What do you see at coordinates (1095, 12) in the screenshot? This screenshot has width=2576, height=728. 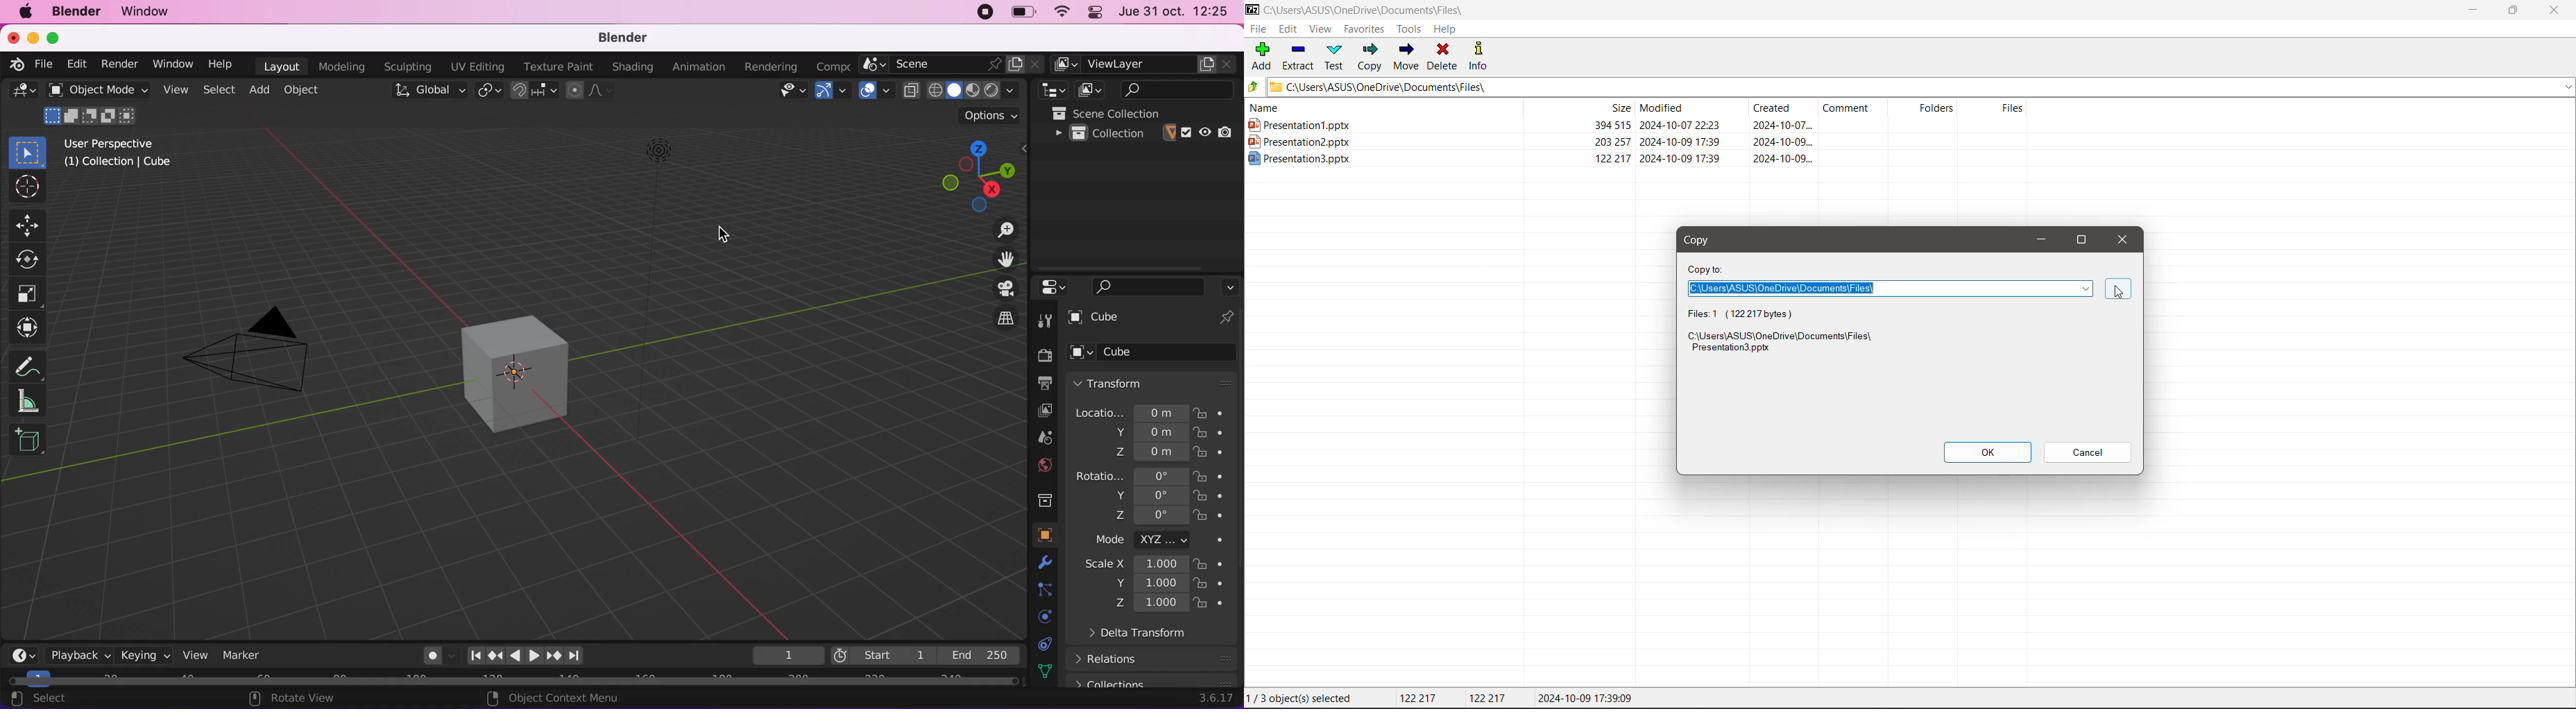 I see `panel control` at bounding box center [1095, 12].